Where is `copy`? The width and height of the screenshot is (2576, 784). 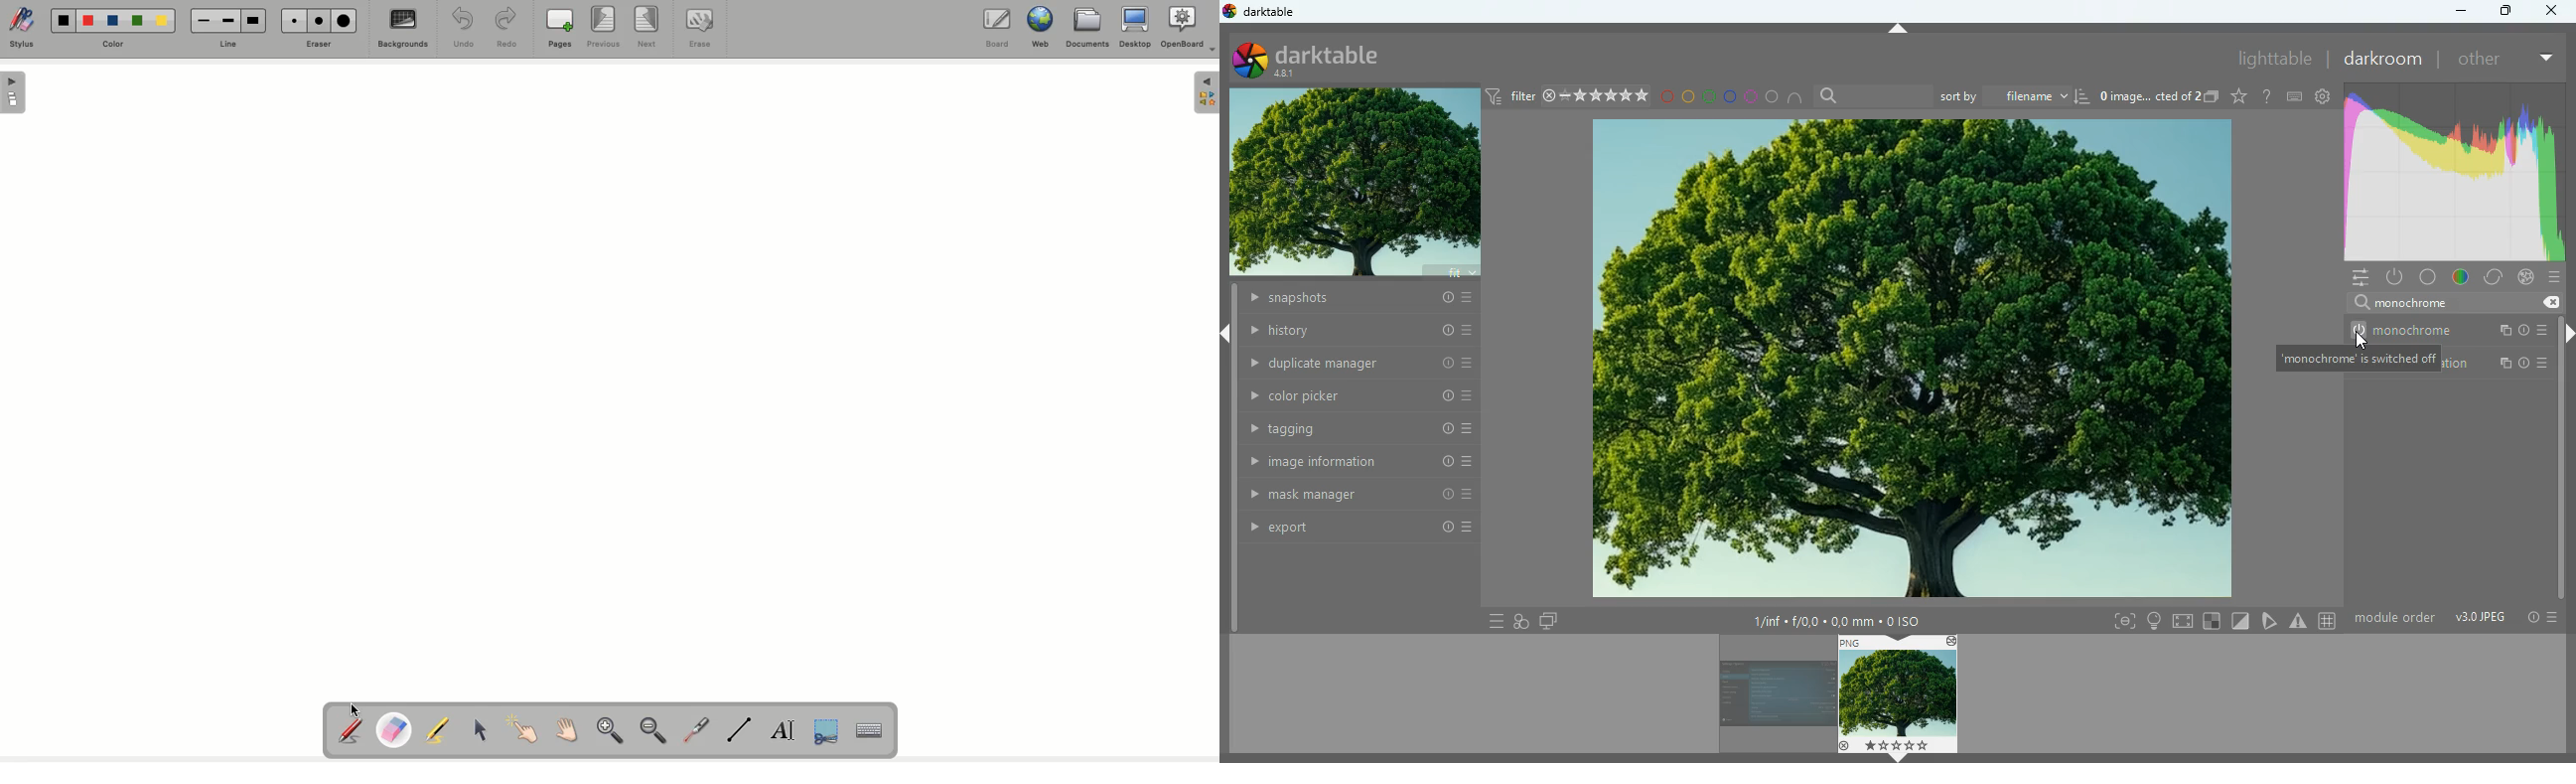
copy is located at coordinates (2212, 97).